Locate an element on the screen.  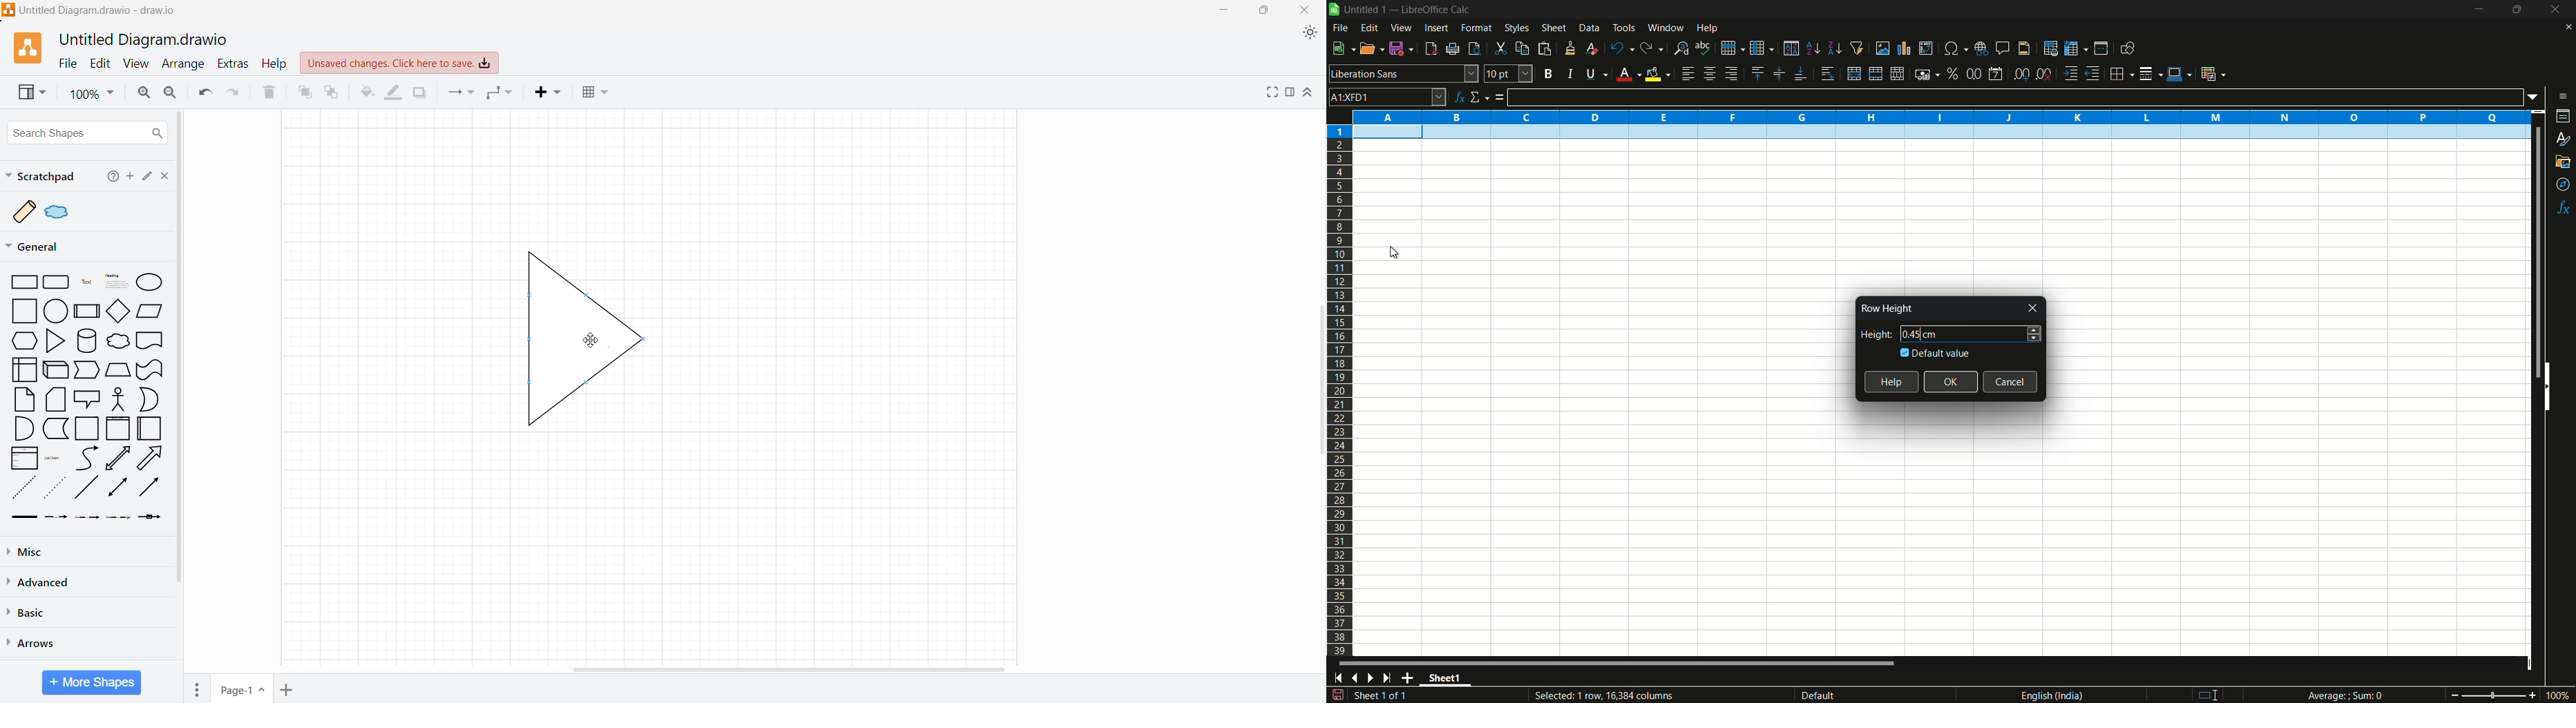
merge and center or unmerge depending on the current toggle state is located at coordinates (1853, 74).